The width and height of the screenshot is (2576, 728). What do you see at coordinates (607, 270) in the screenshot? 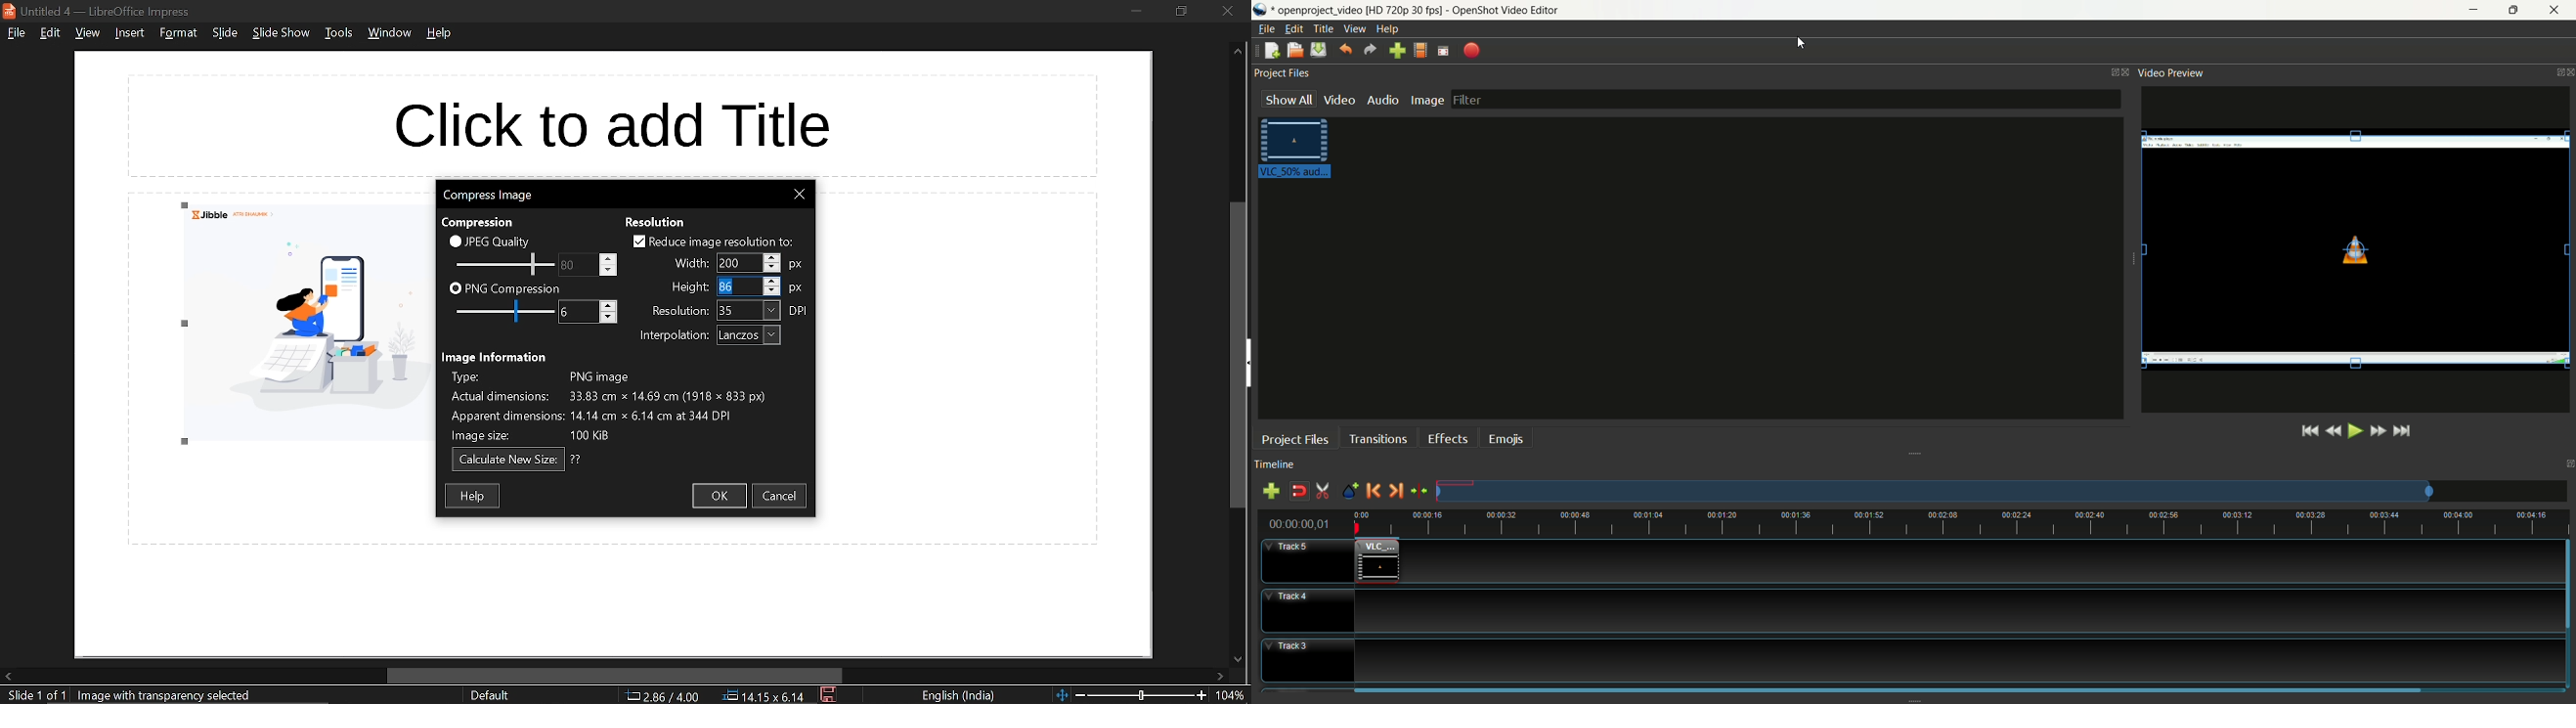
I see `decrease jpeg quality` at bounding box center [607, 270].